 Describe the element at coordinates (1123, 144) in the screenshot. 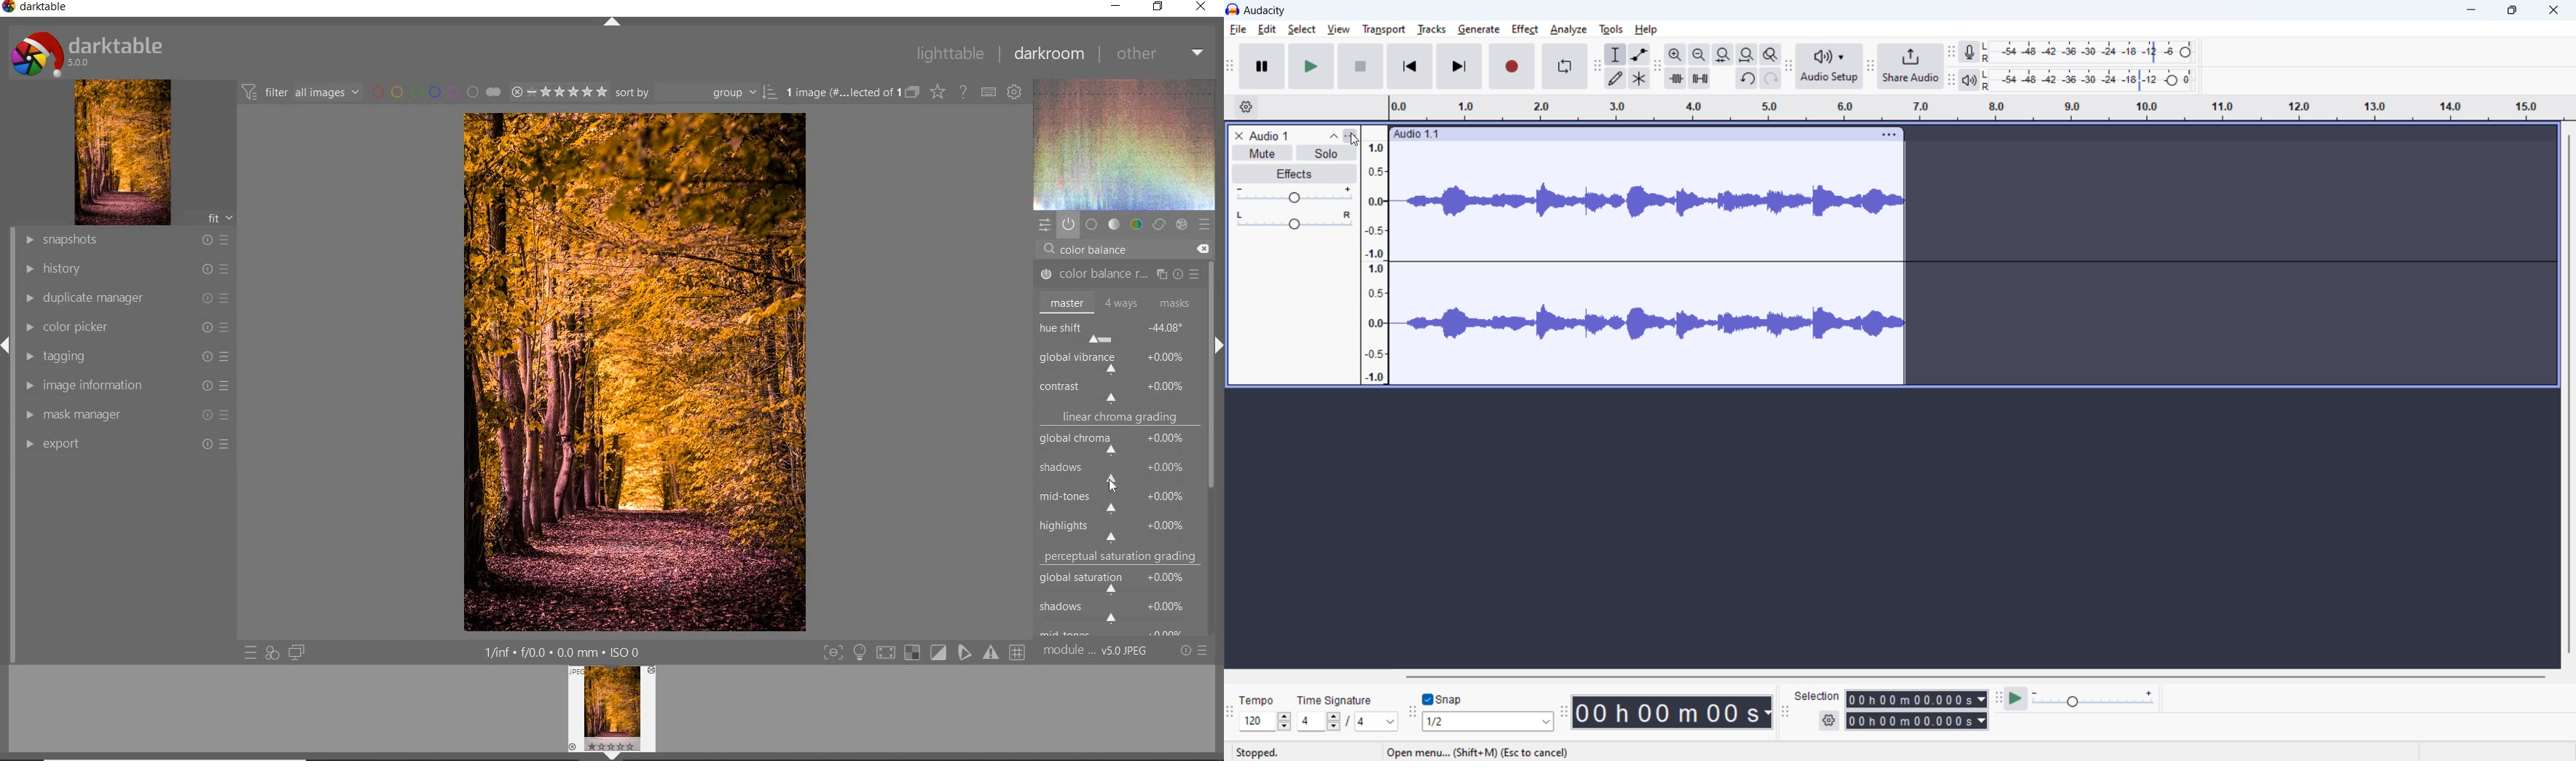

I see `wave form` at that location.